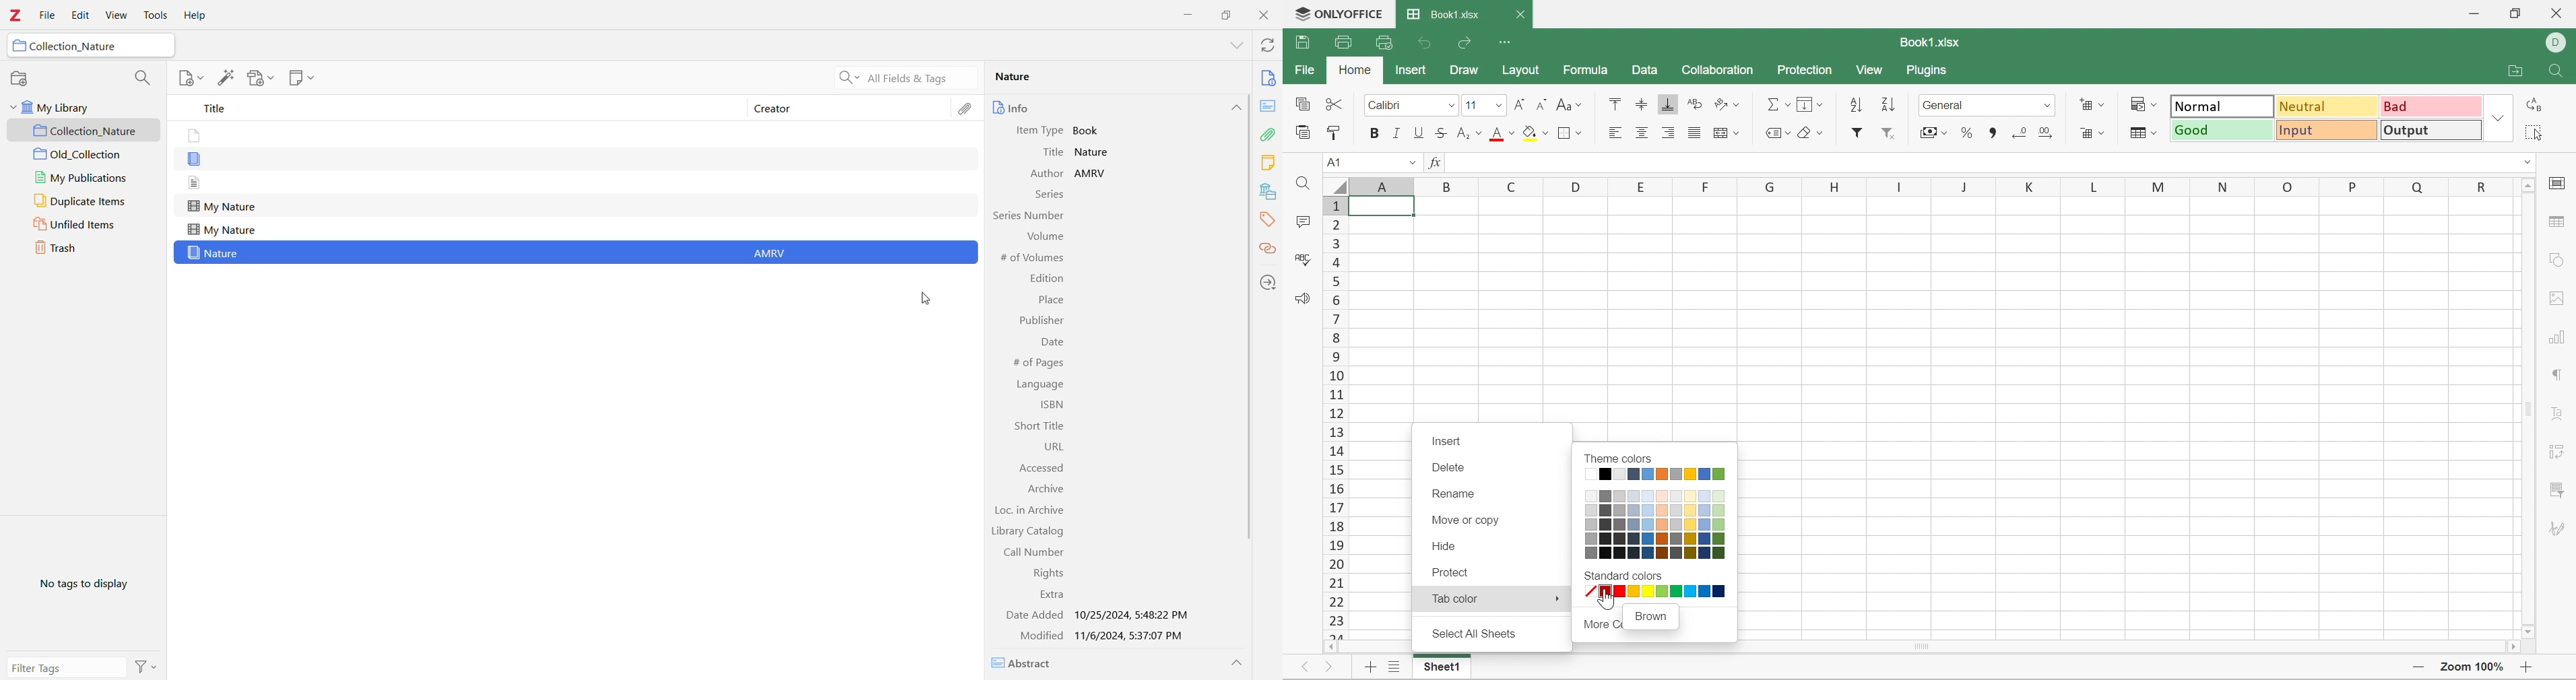 This screenshot has height=700, width=2576. I want to click on Quick print, so click(1384, 43).